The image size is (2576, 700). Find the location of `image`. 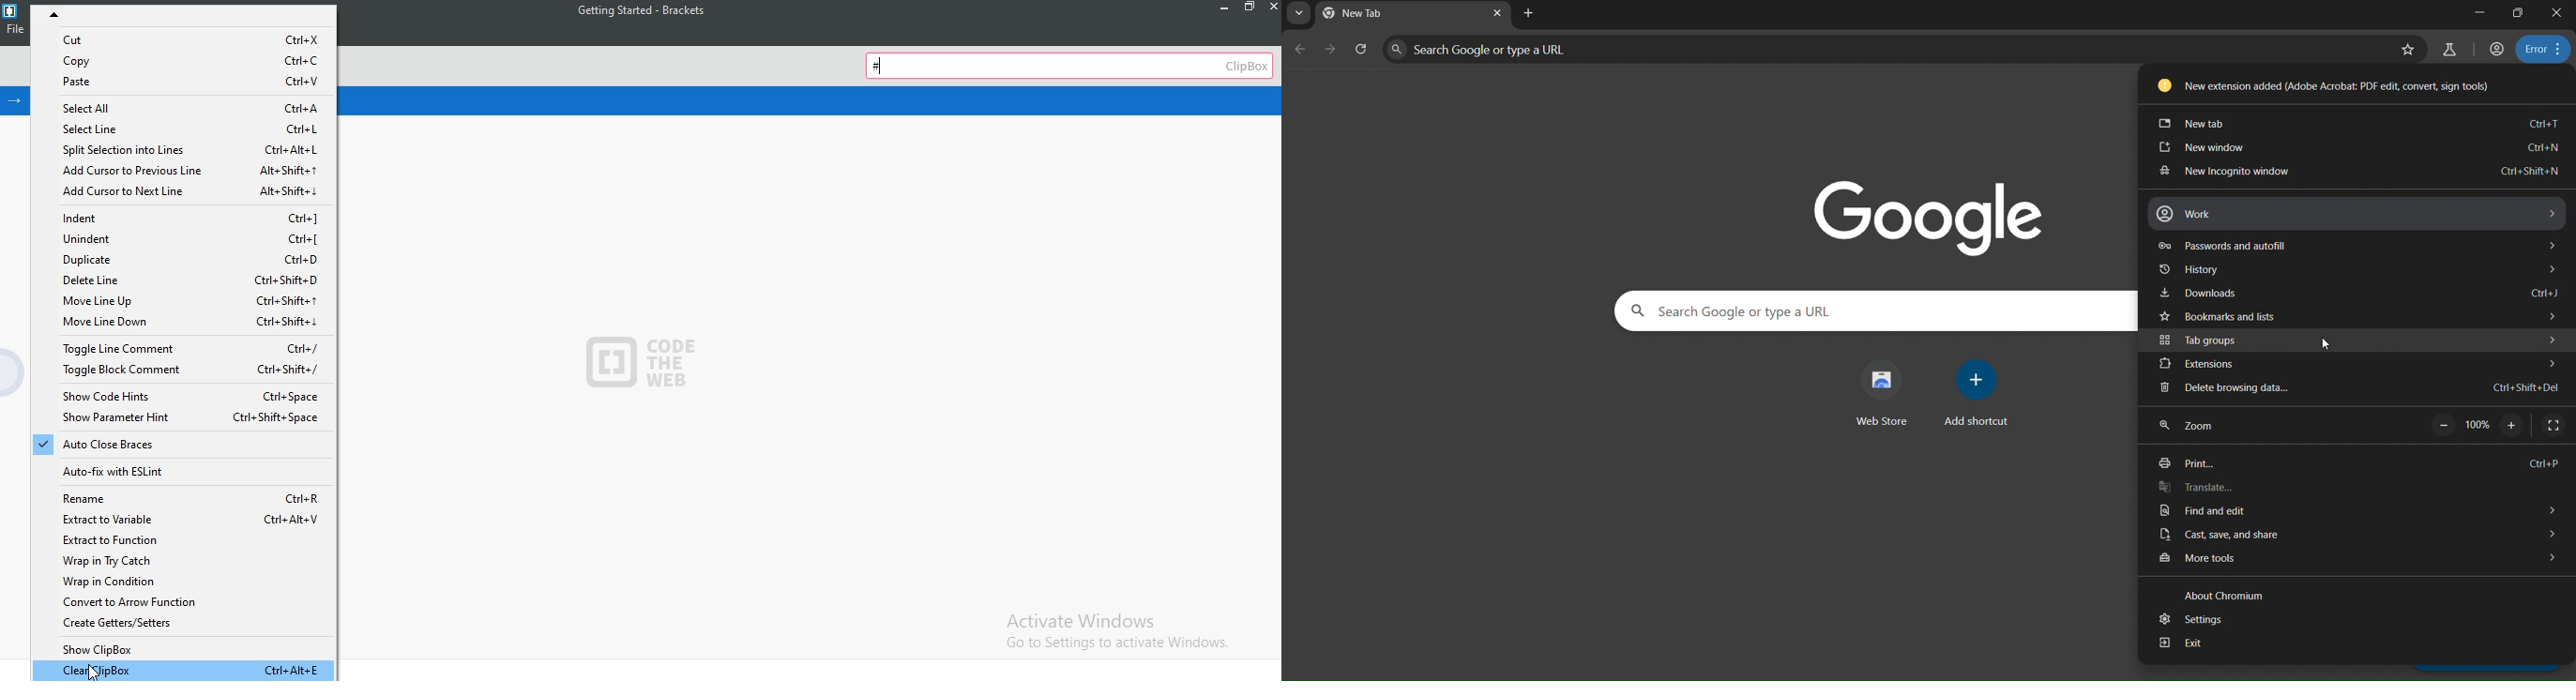

image is located at coordinates (1940, 216).